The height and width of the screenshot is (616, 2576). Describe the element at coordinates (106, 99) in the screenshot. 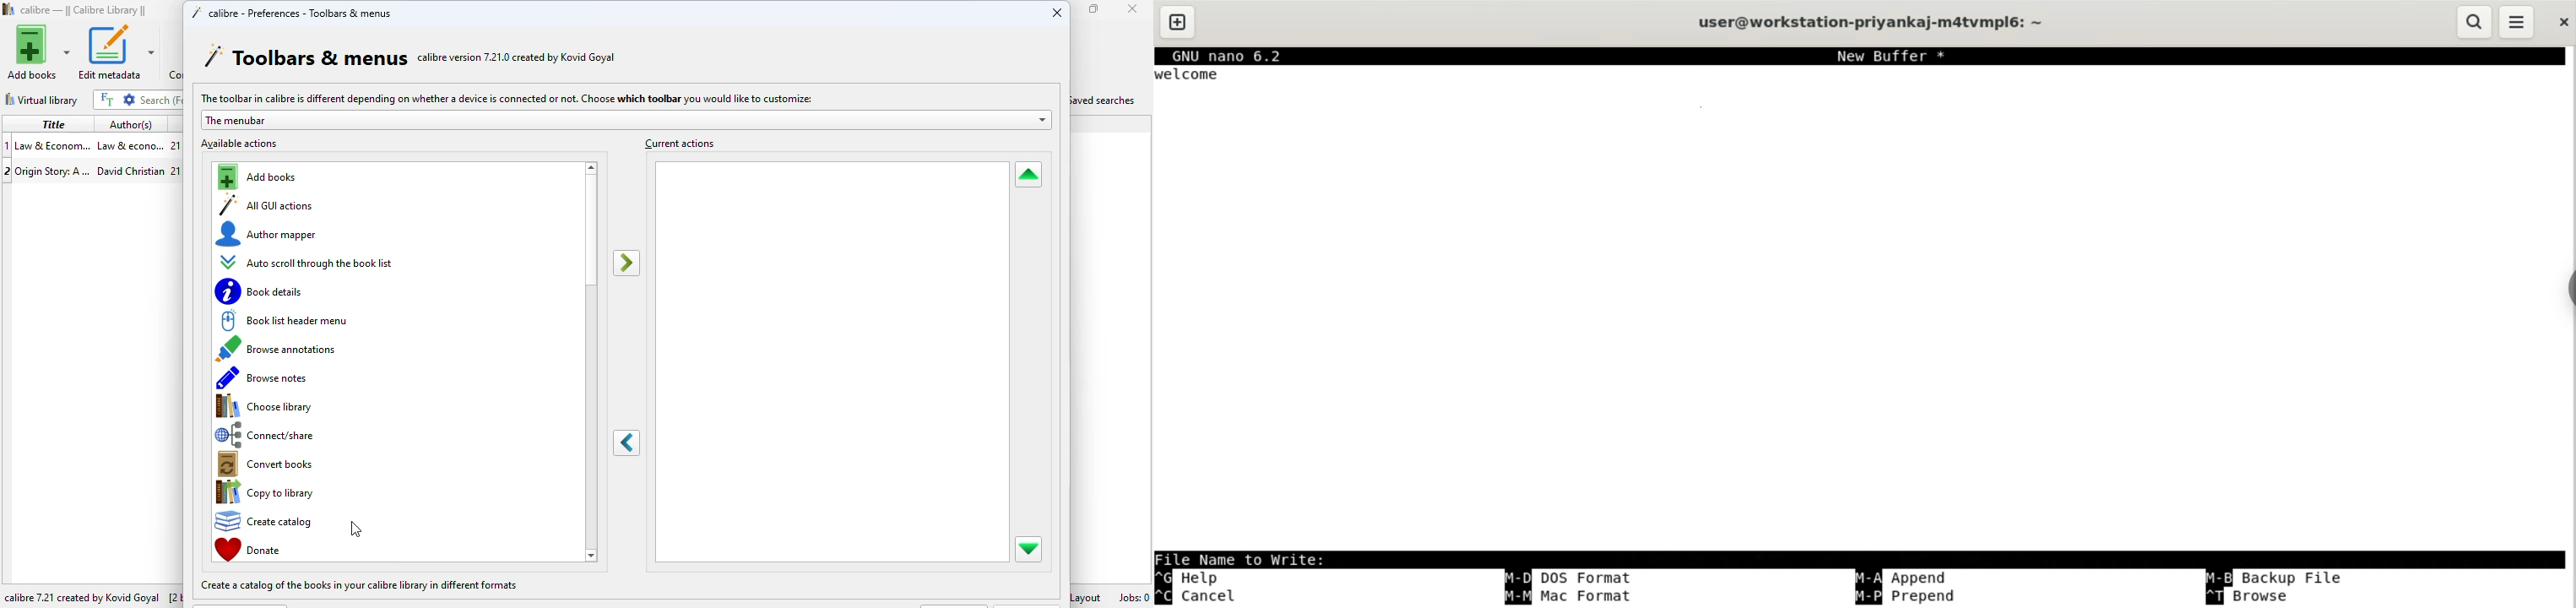

I see `full text search` at that location.